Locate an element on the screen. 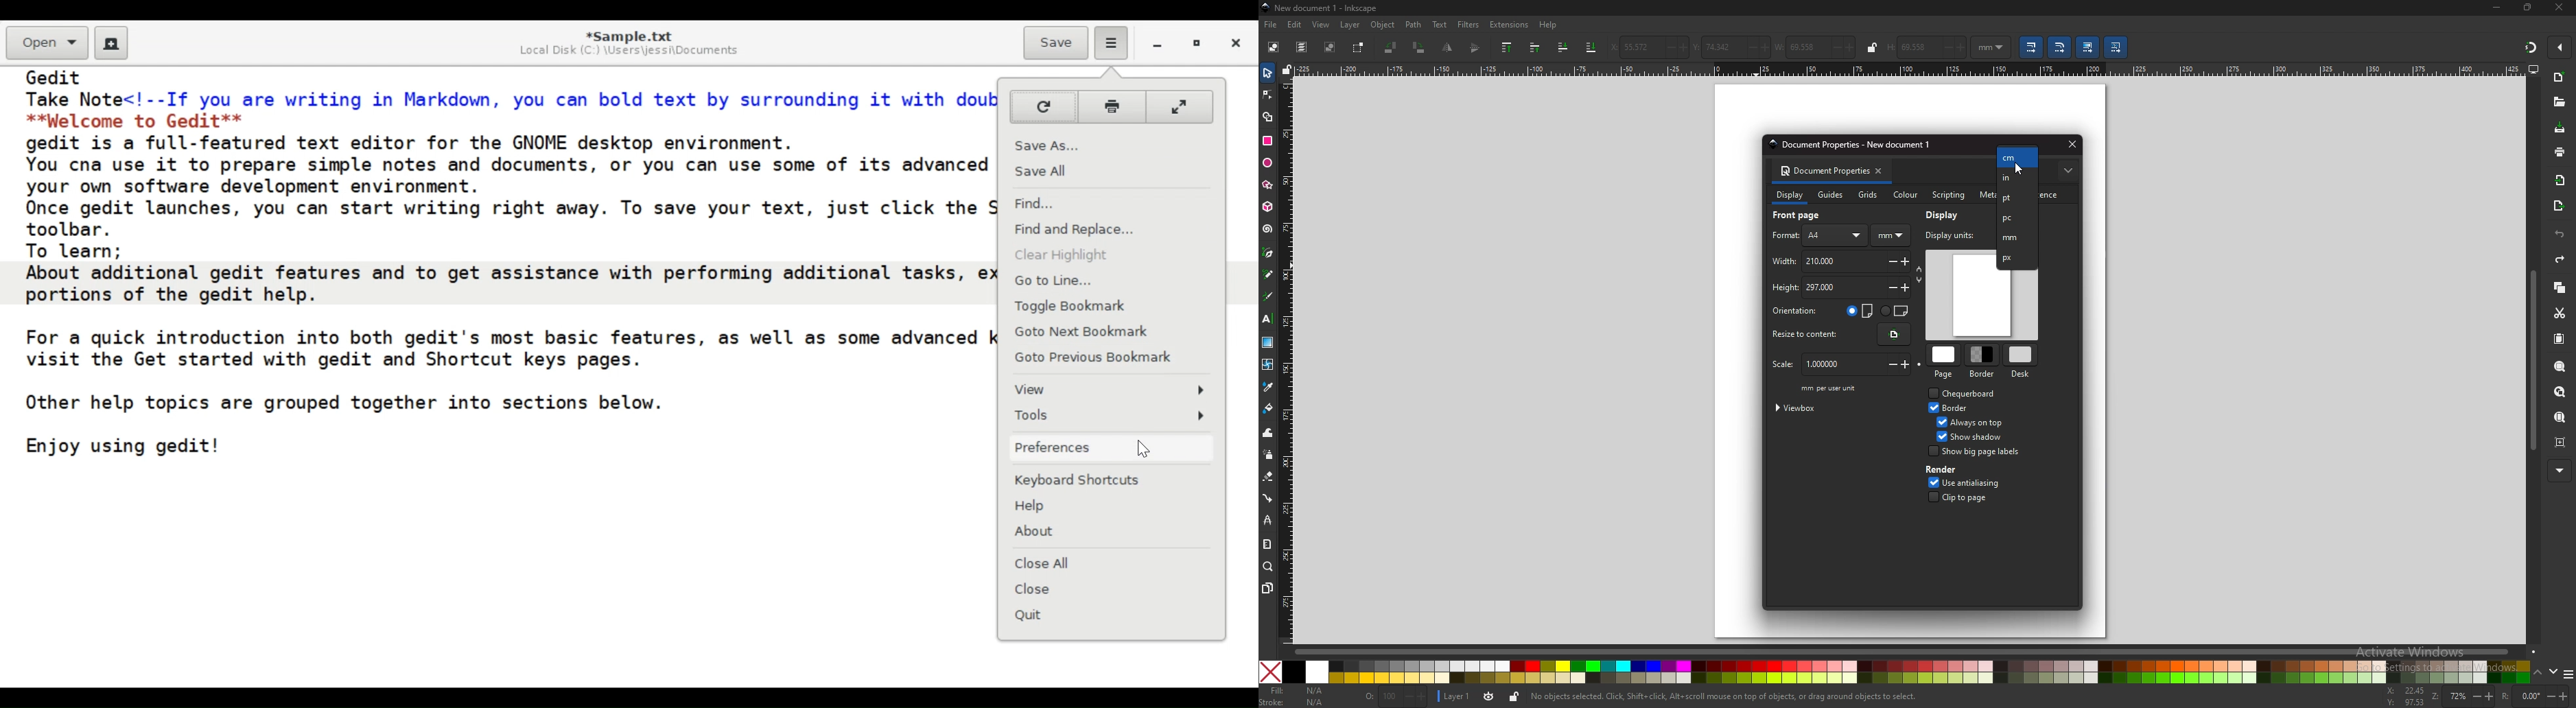  render is located at coordinates (1947, 470).